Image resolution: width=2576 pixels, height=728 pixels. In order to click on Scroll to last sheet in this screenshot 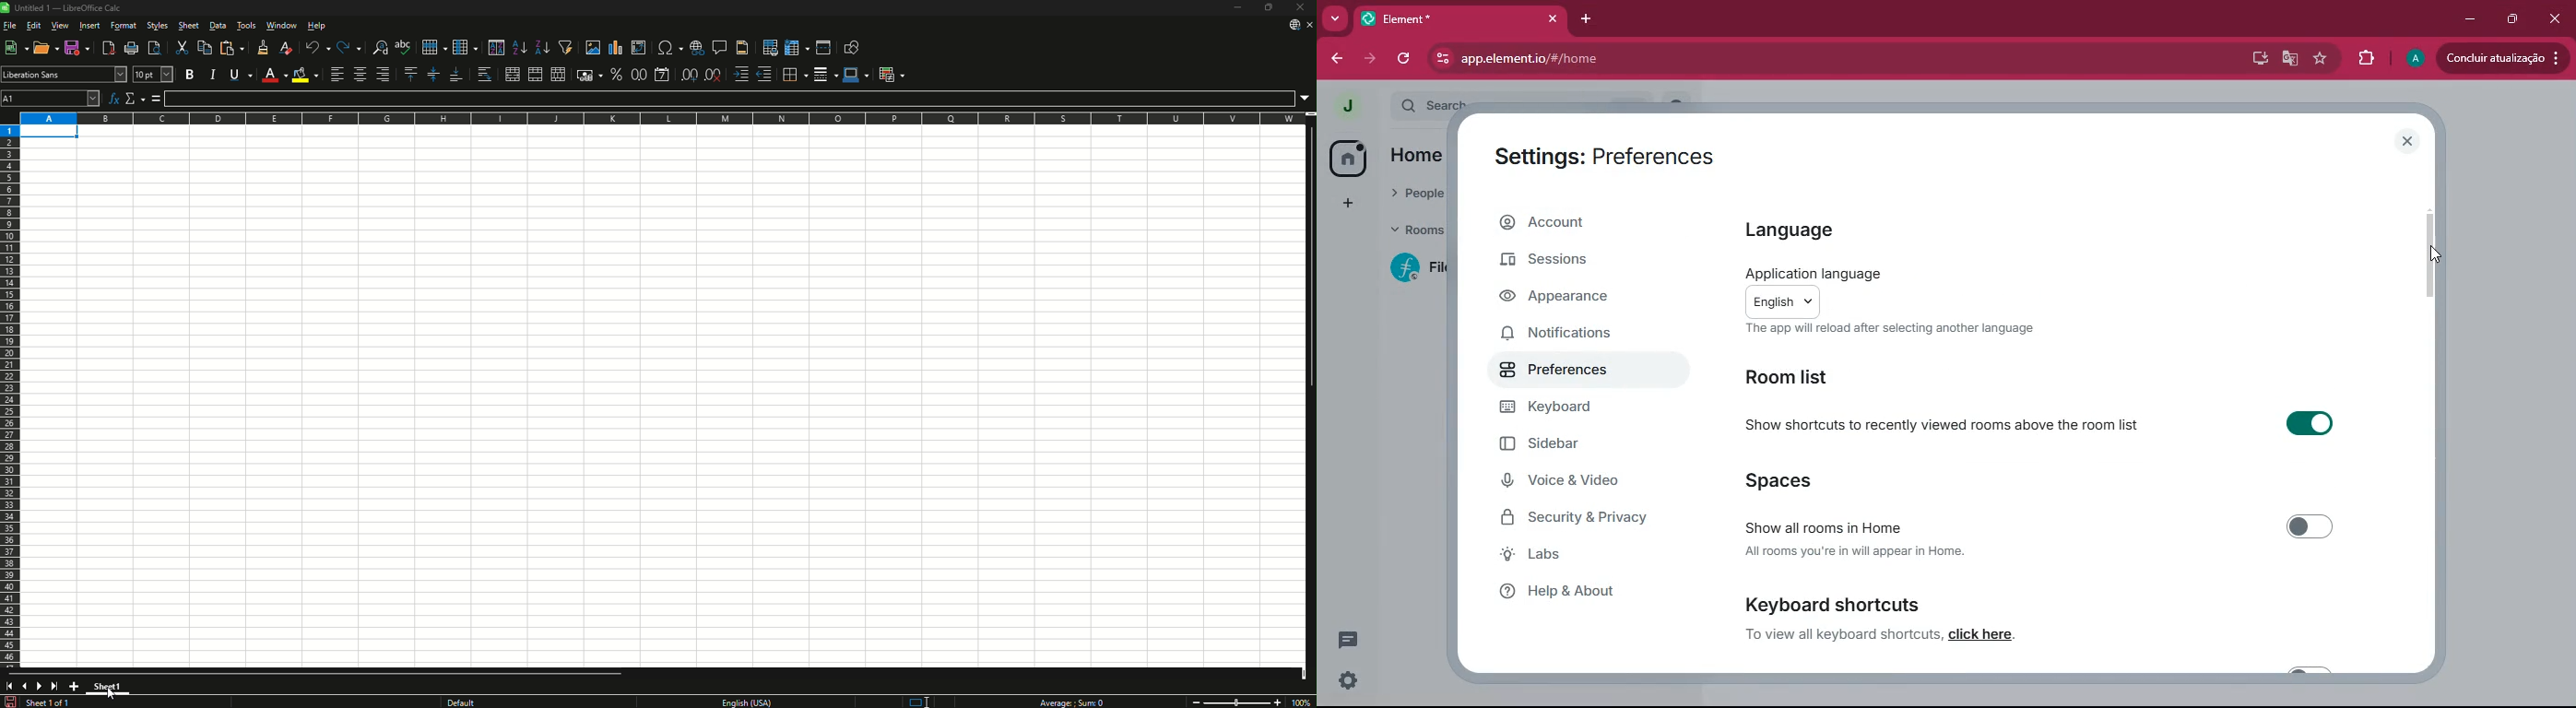, I will do `click(54, 685)`.